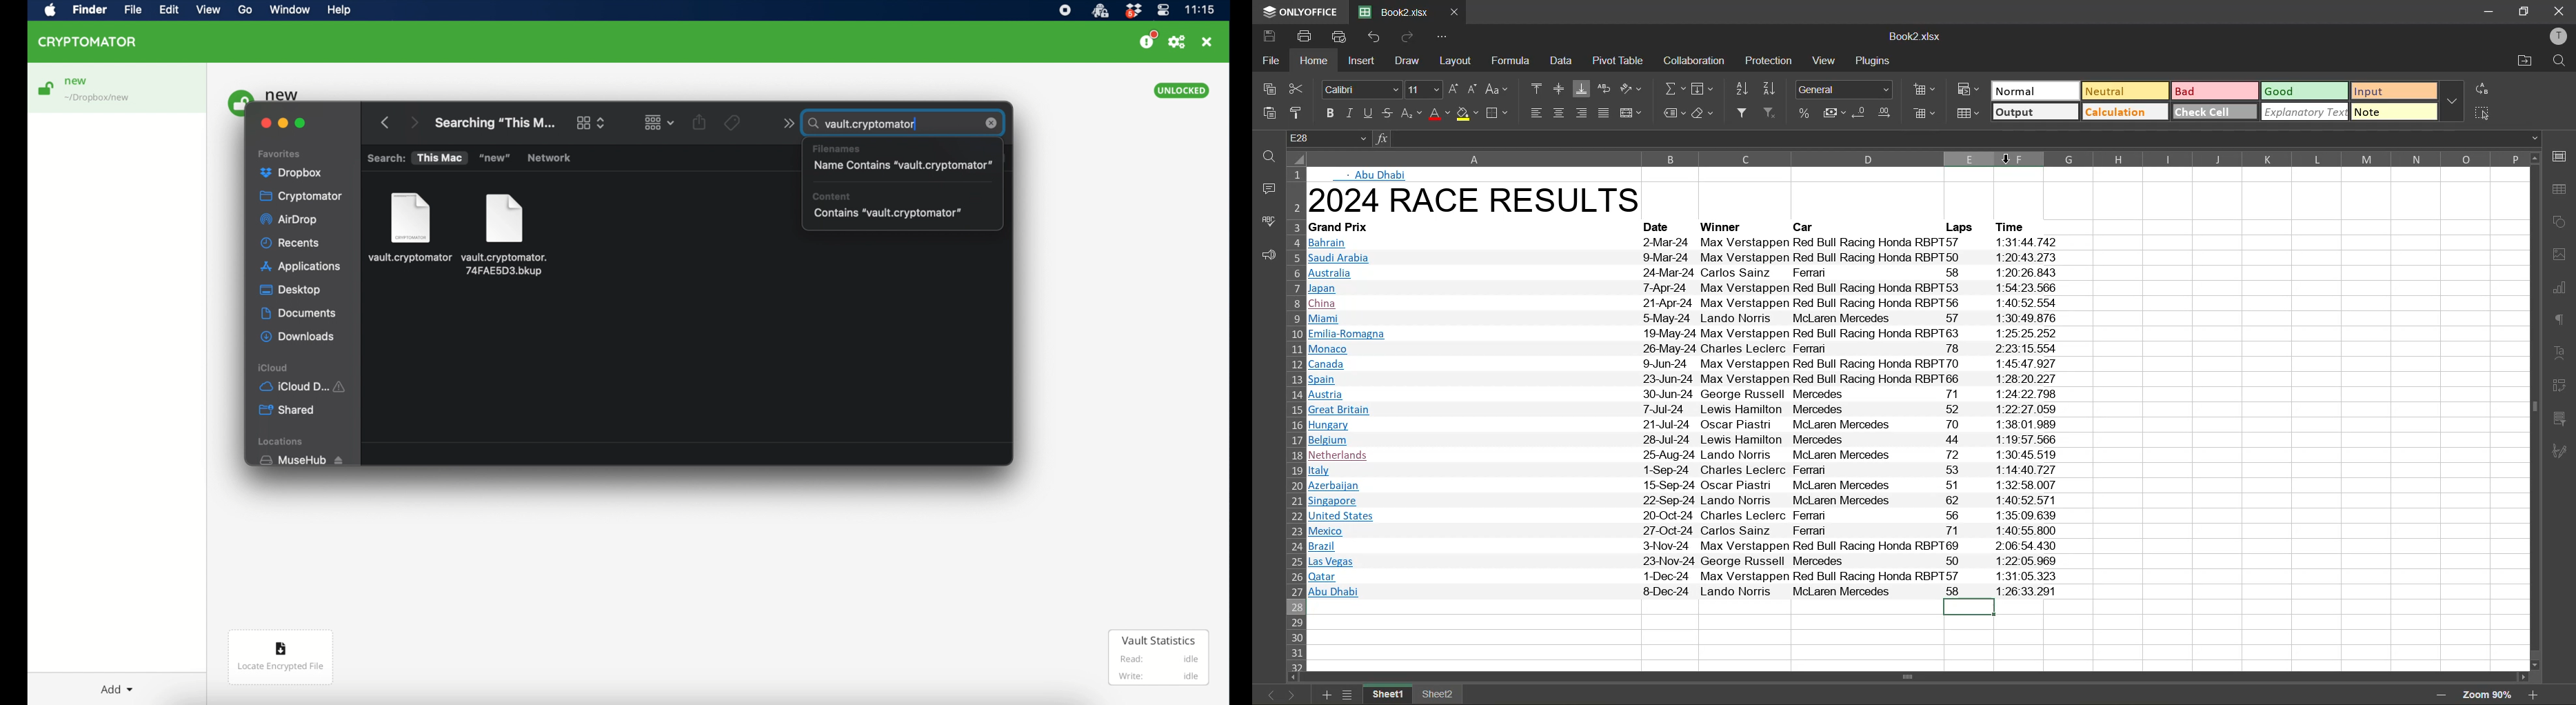  What do you see at coordinates (1389, 114) in the screenshot?
I see `strikethrough` at bounding box center [1389, 114].